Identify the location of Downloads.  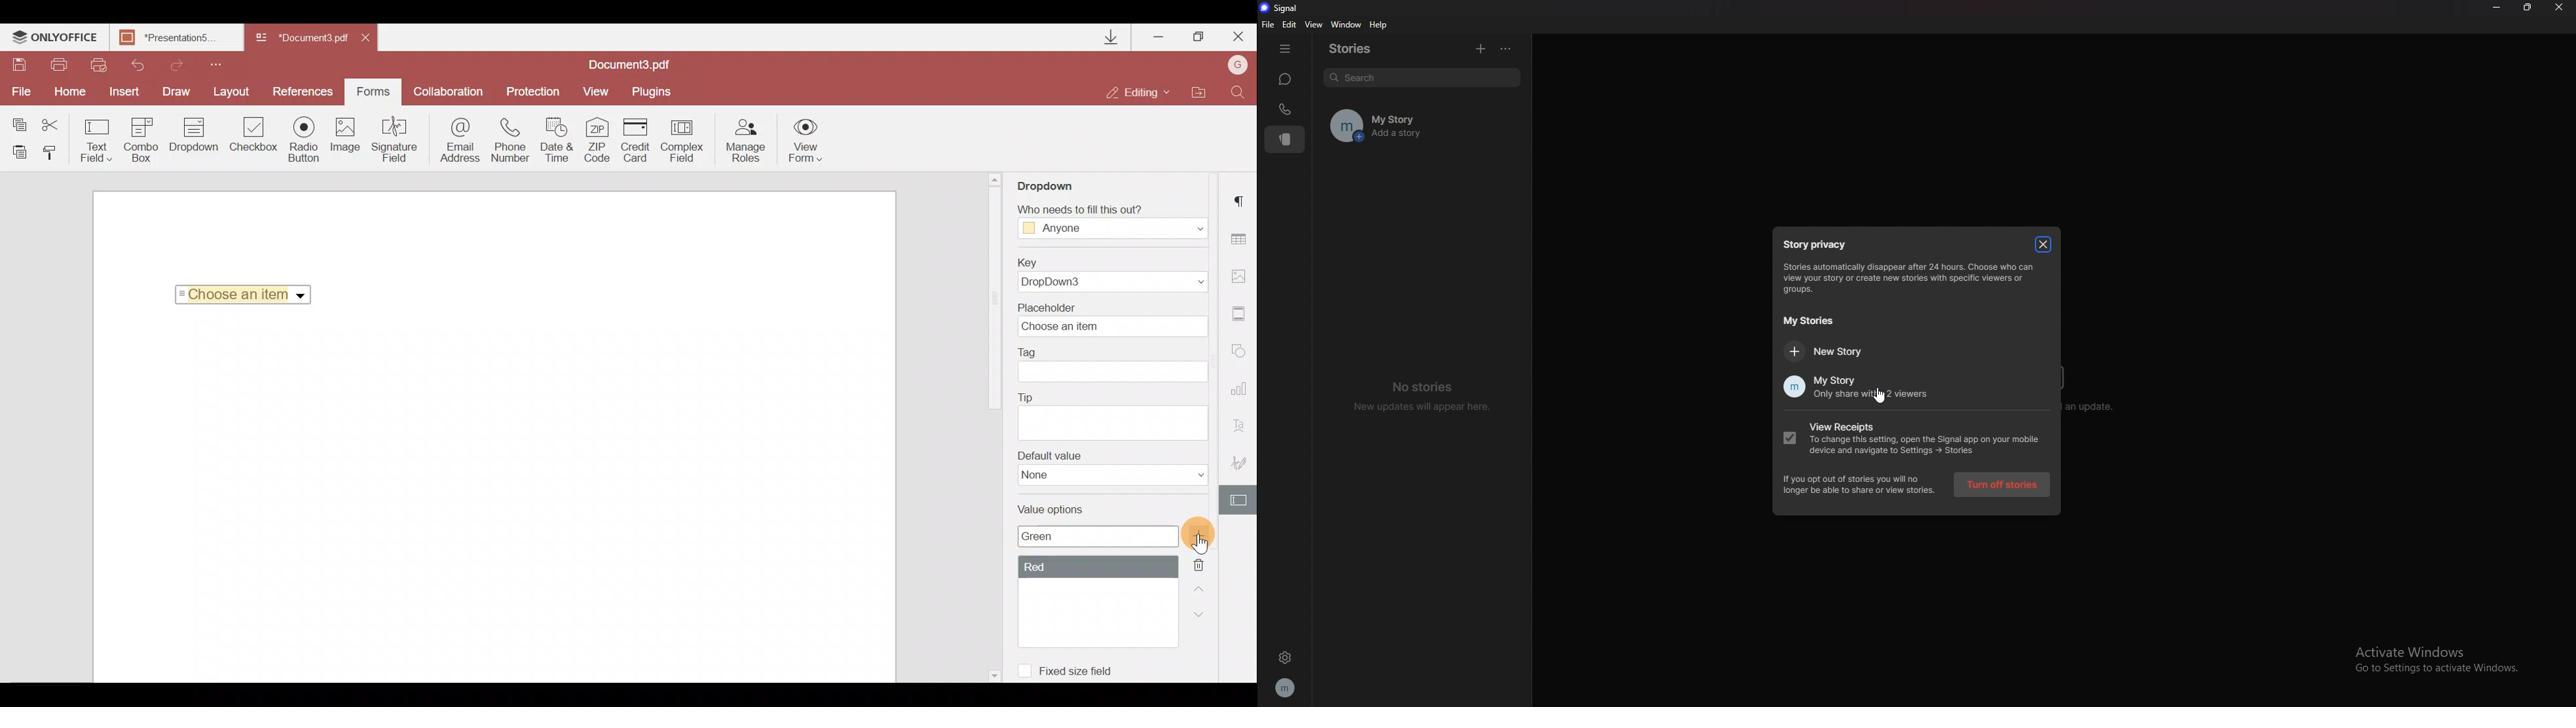
(1113, 37).